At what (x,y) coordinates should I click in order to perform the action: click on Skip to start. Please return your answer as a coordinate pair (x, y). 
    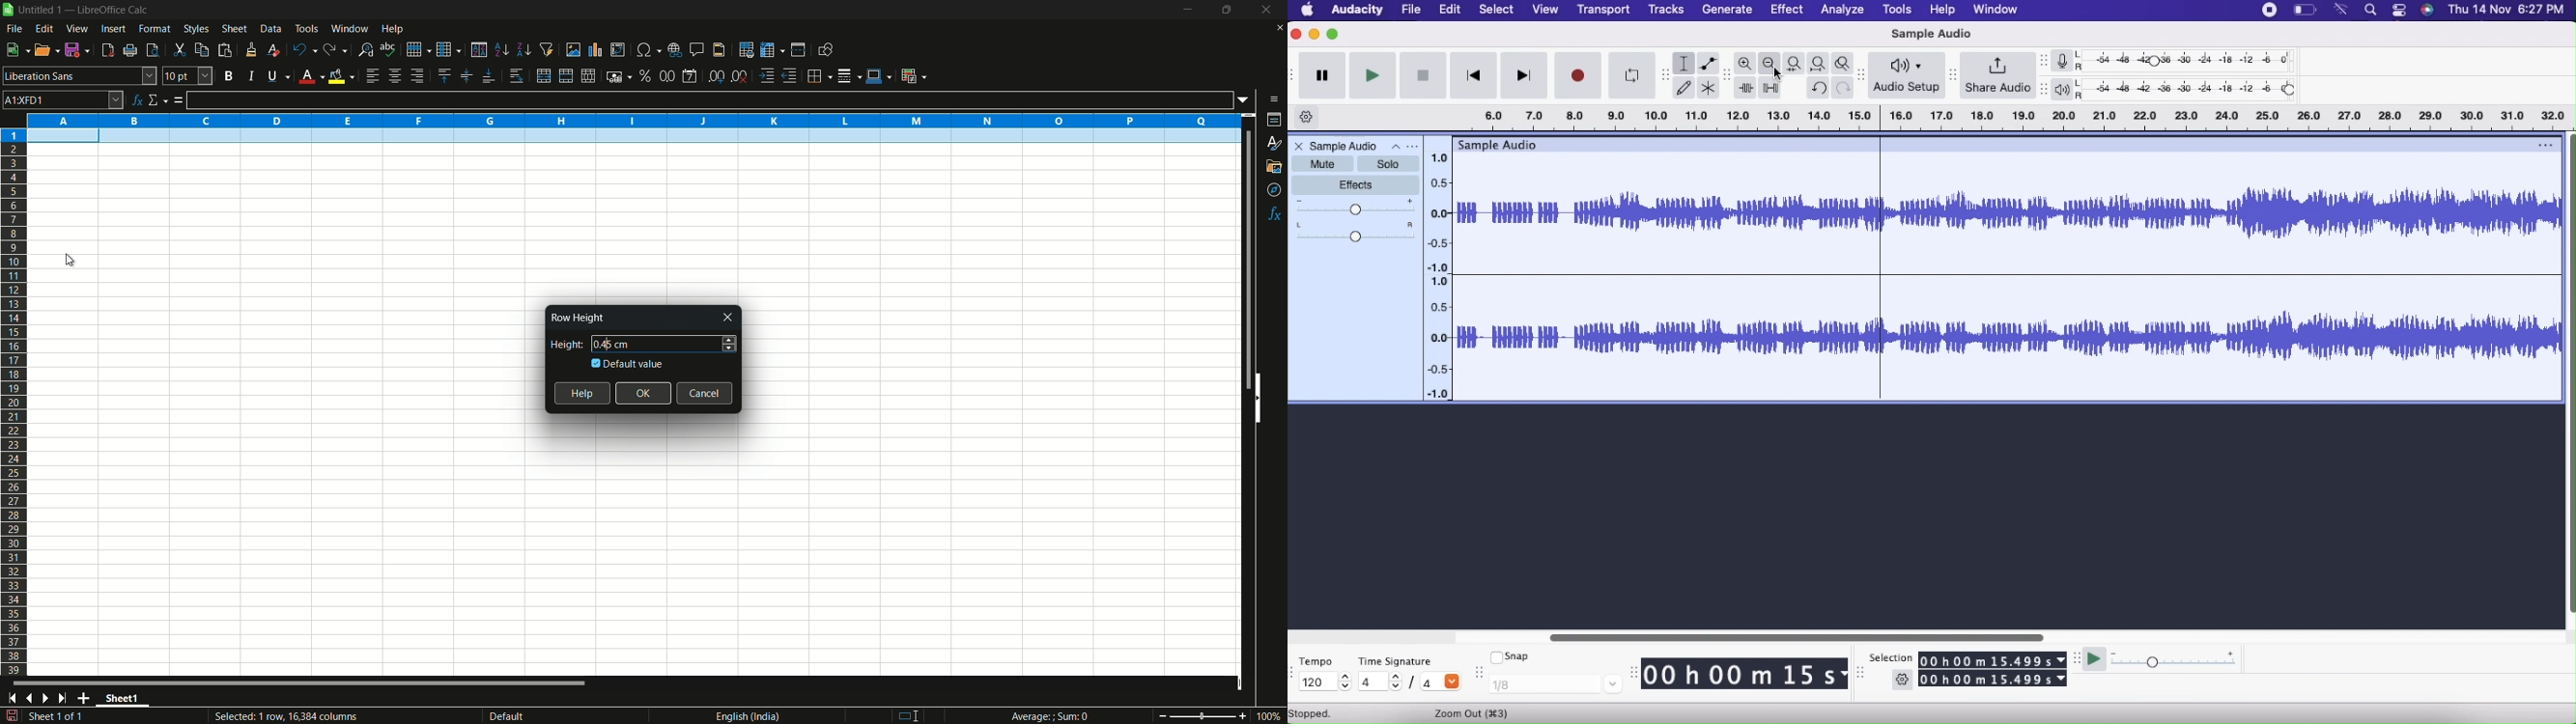
    Looking at the image, I should click on (1474, 75).